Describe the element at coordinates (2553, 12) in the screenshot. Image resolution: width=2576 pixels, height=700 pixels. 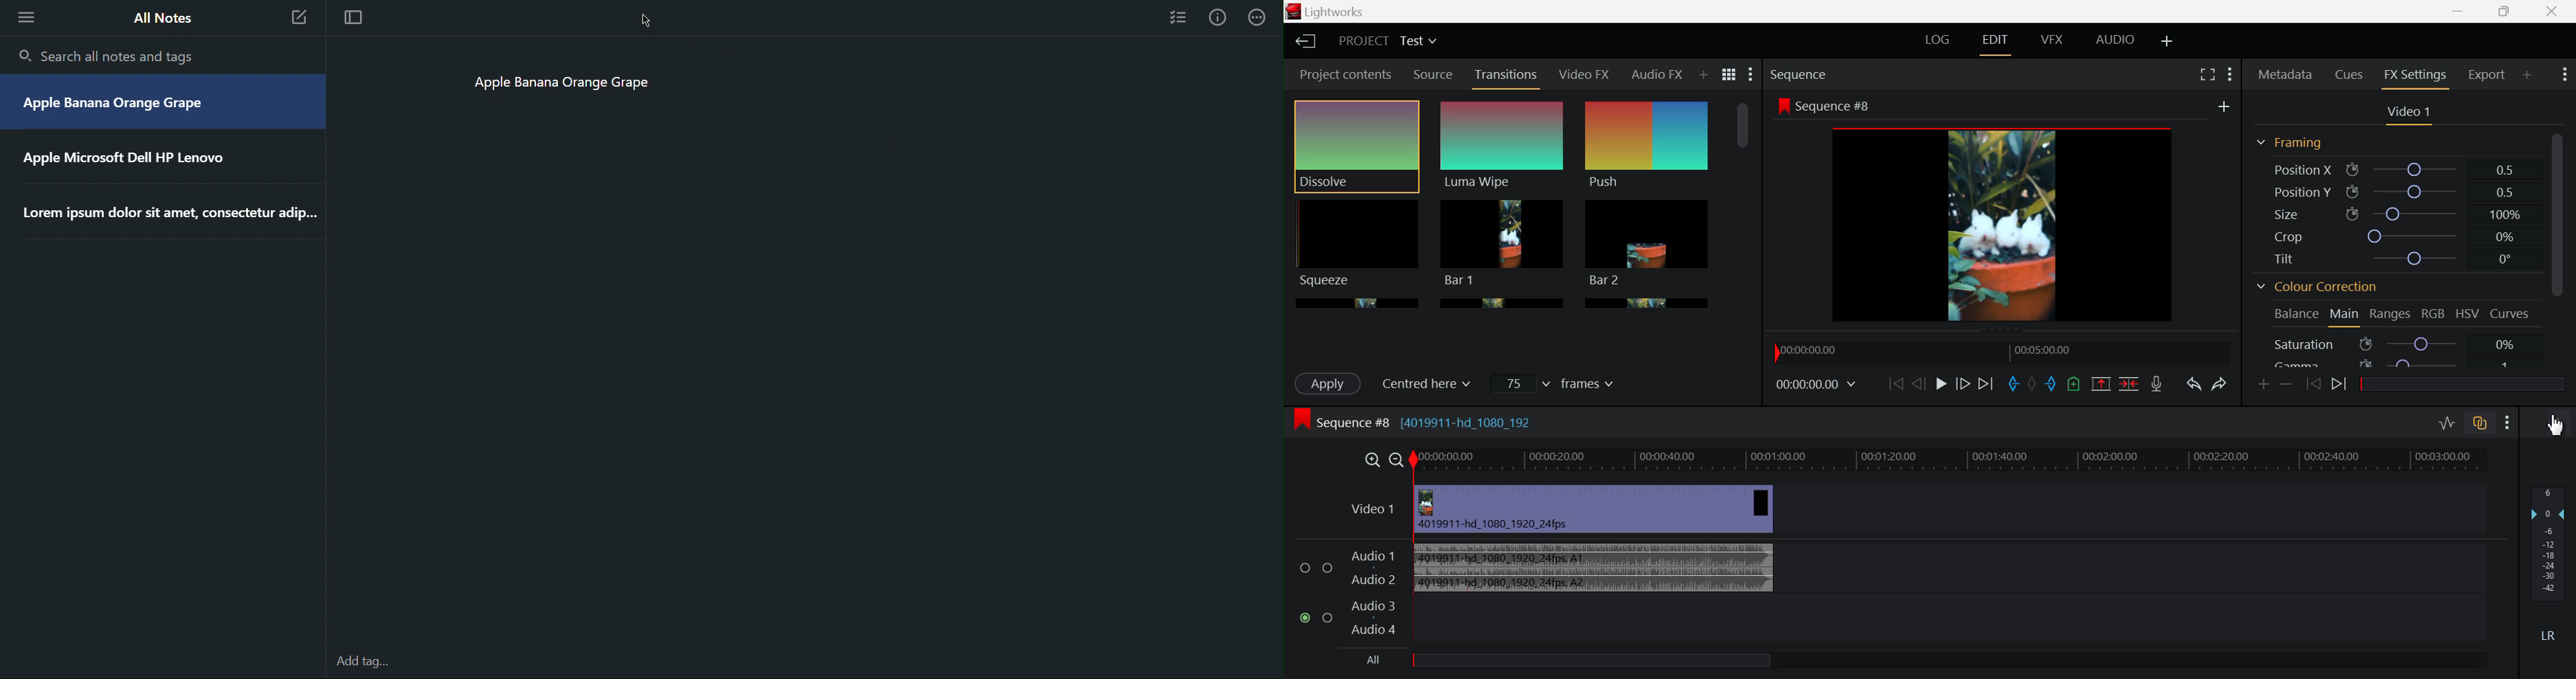
I see `Close` at that location.